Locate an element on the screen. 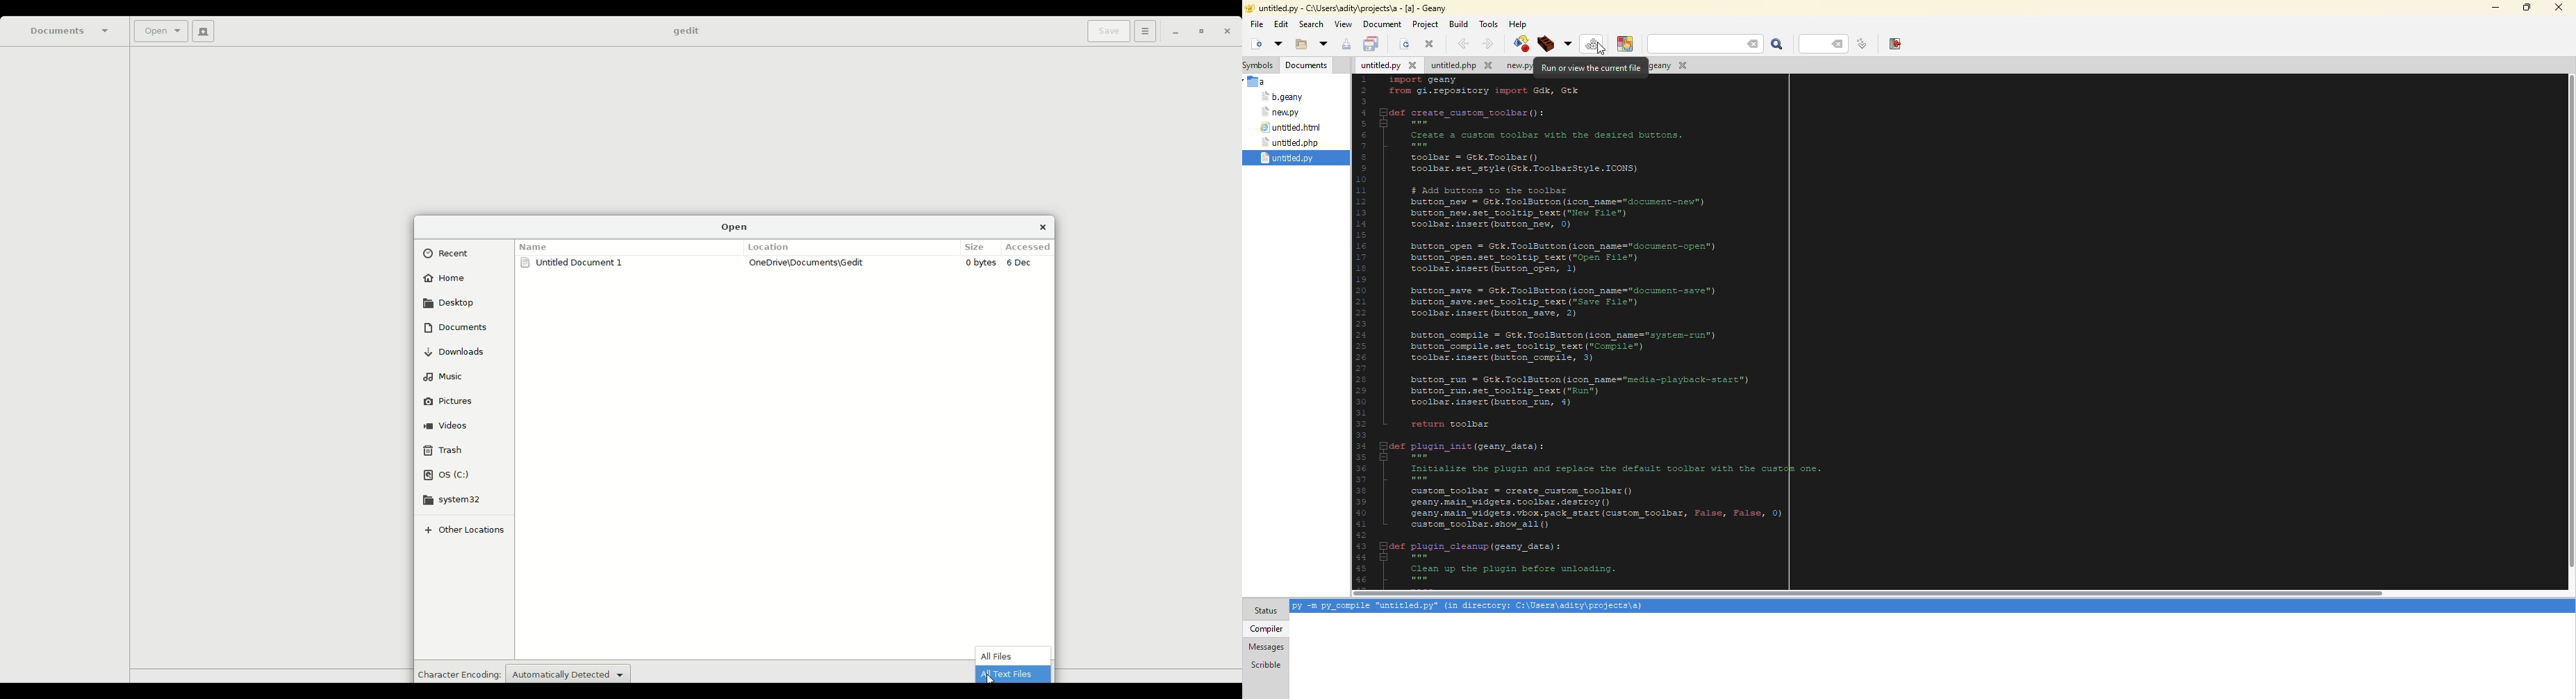  scroll bar is located at coordinates (1862, 593).